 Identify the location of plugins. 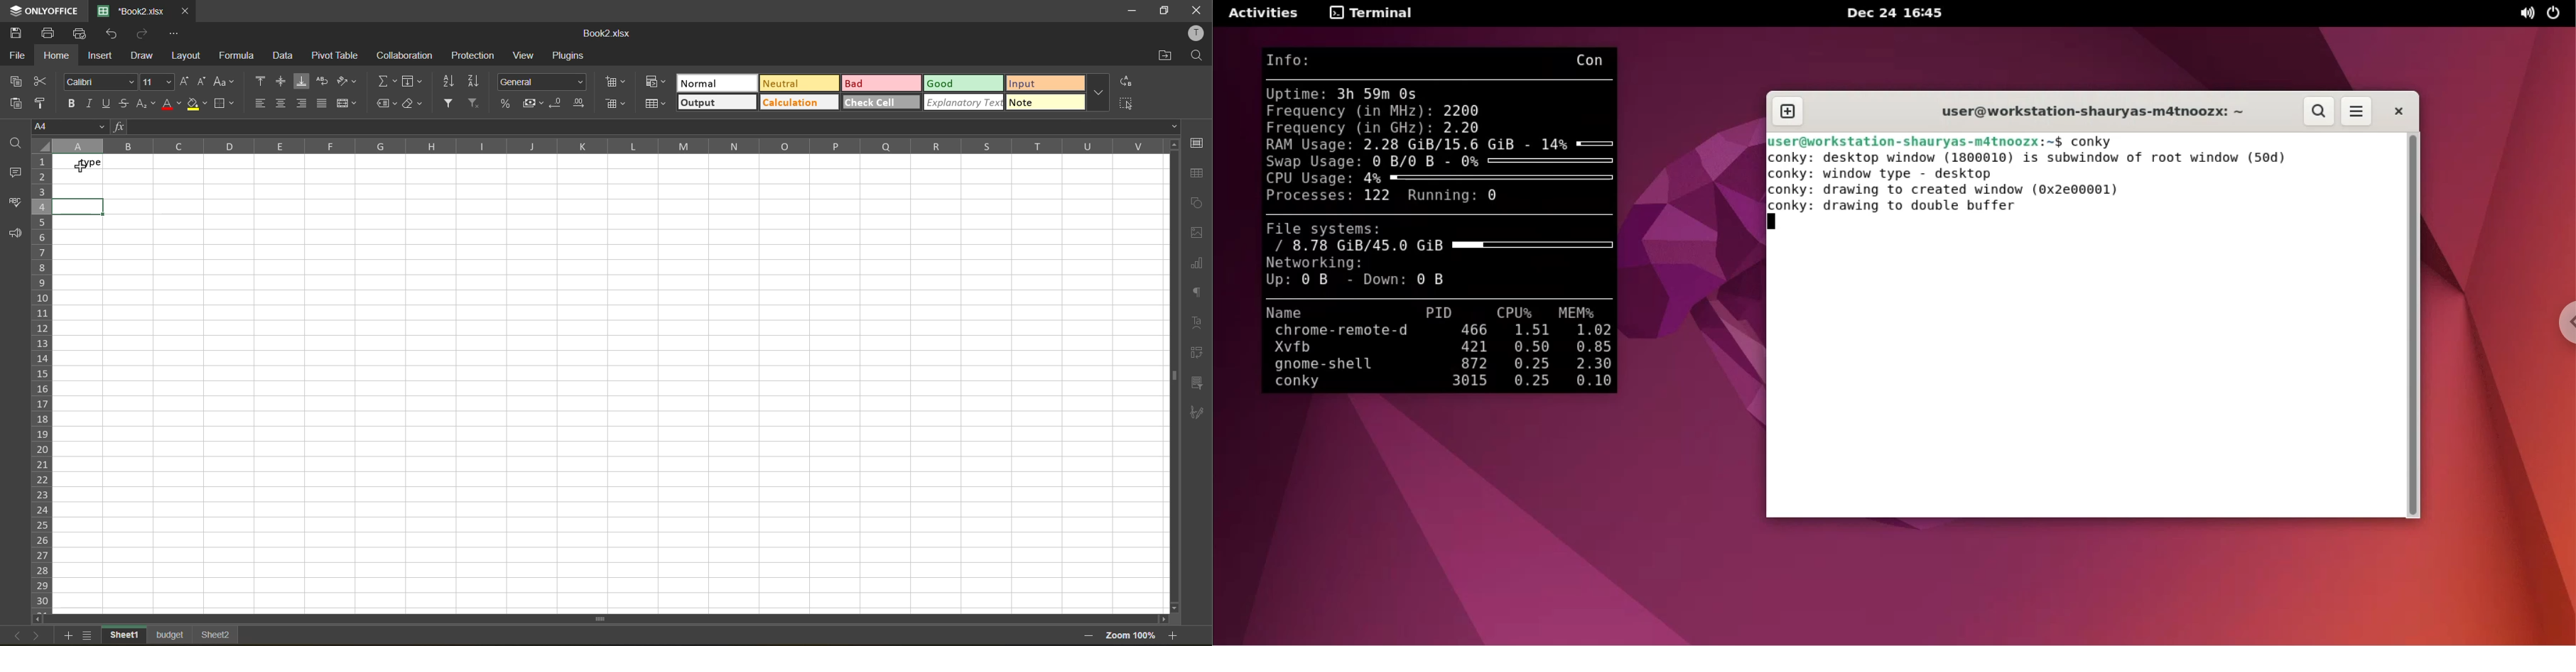
(566, 55).